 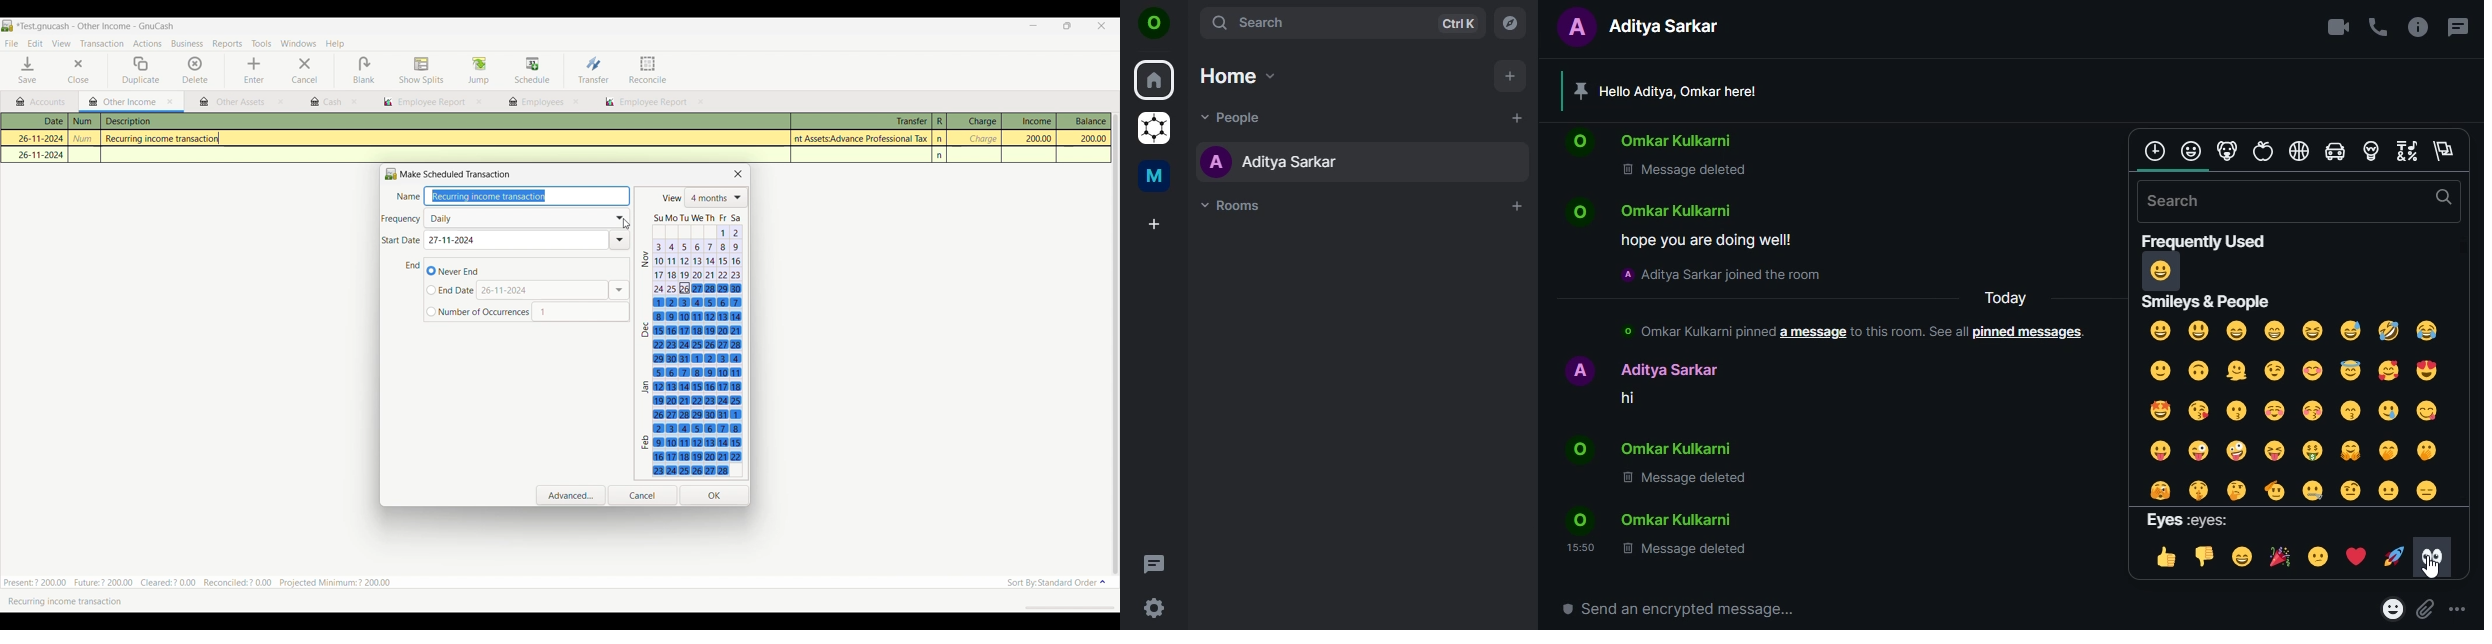 I want to click on create a space, so click(x=1154, y=225).